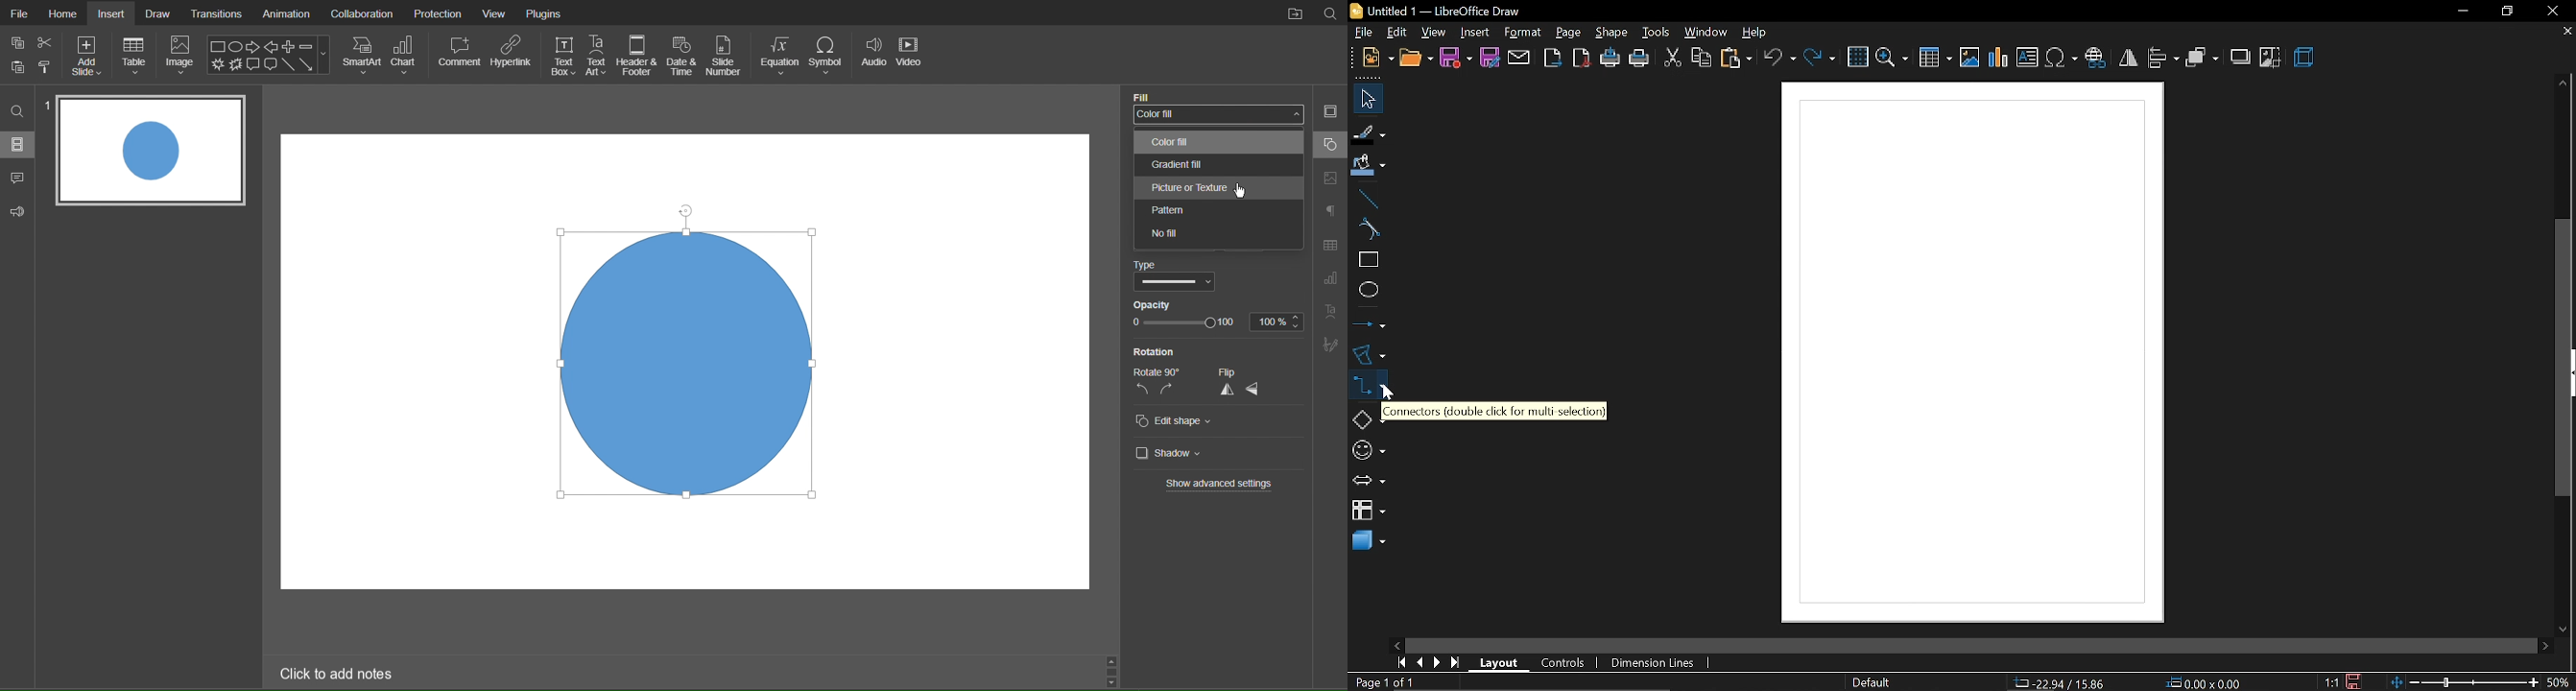 Image resolution: width=2576 pixels, height=700 pixels. Describe the element at coordinates (1820, 60) in the screenshot. I see `redo` at that location.